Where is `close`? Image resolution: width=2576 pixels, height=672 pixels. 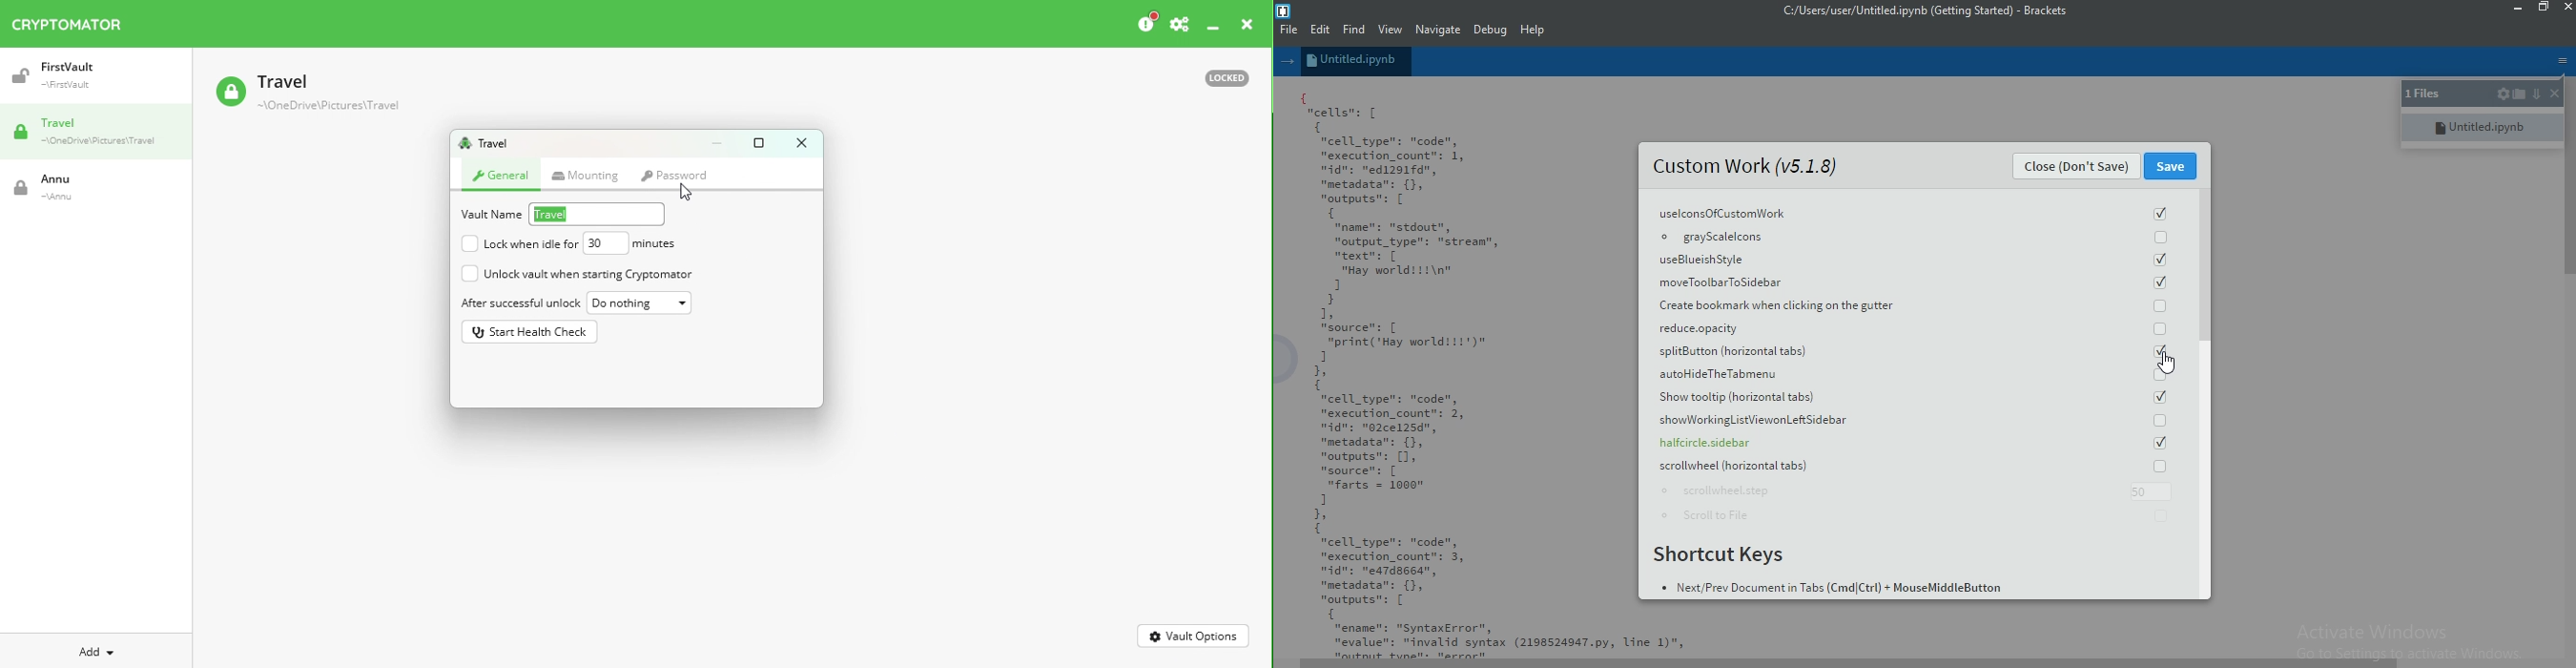
close is located at coordinates (2553, 94).